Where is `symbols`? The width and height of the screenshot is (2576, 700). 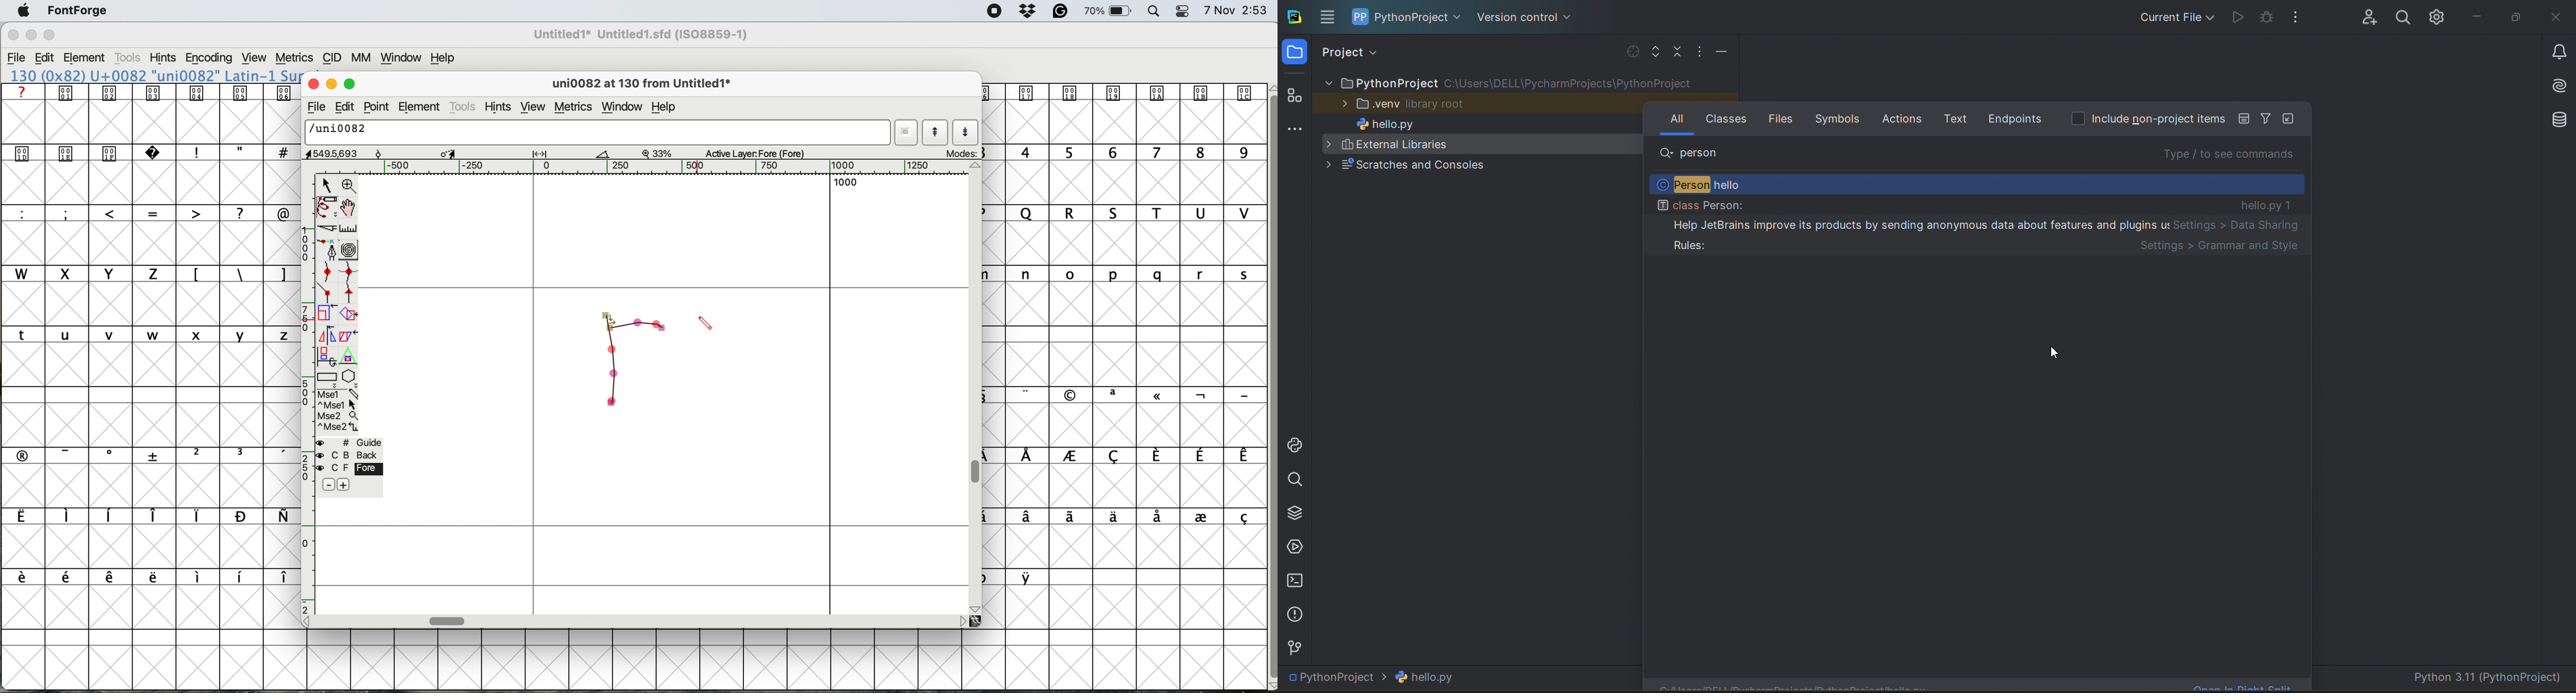 symbols is located at coordinates (1837, 119).